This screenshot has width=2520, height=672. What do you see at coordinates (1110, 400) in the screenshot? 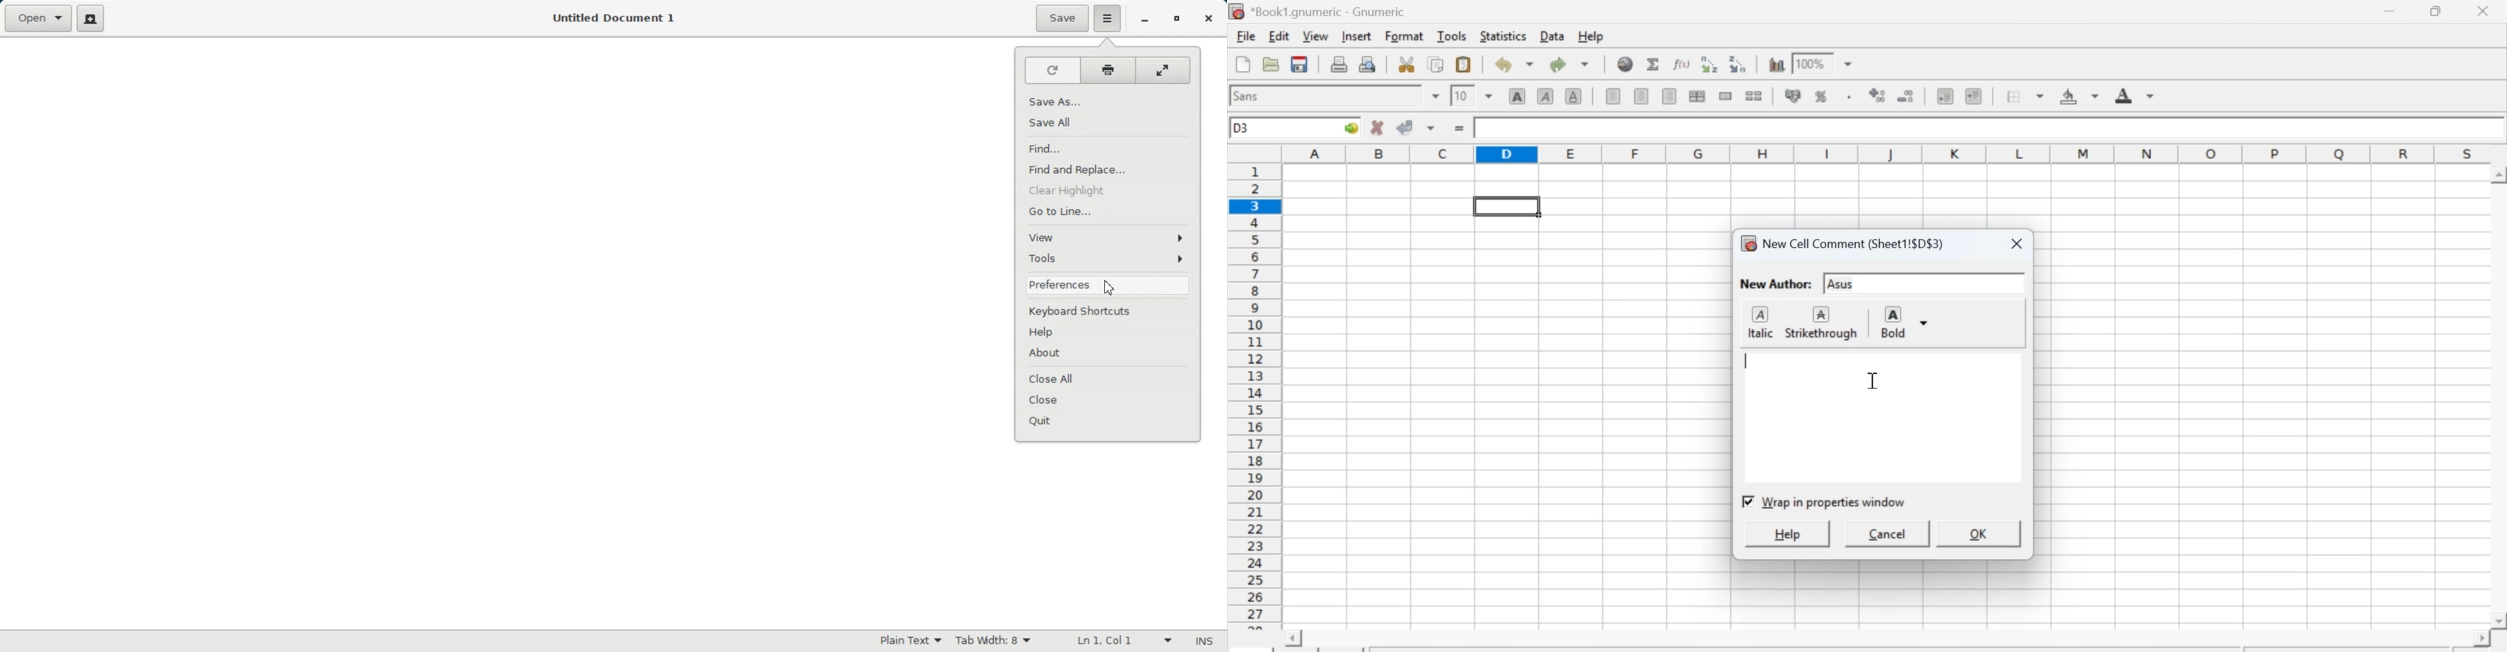
I see `Close` at bounding box center [1110, 400].